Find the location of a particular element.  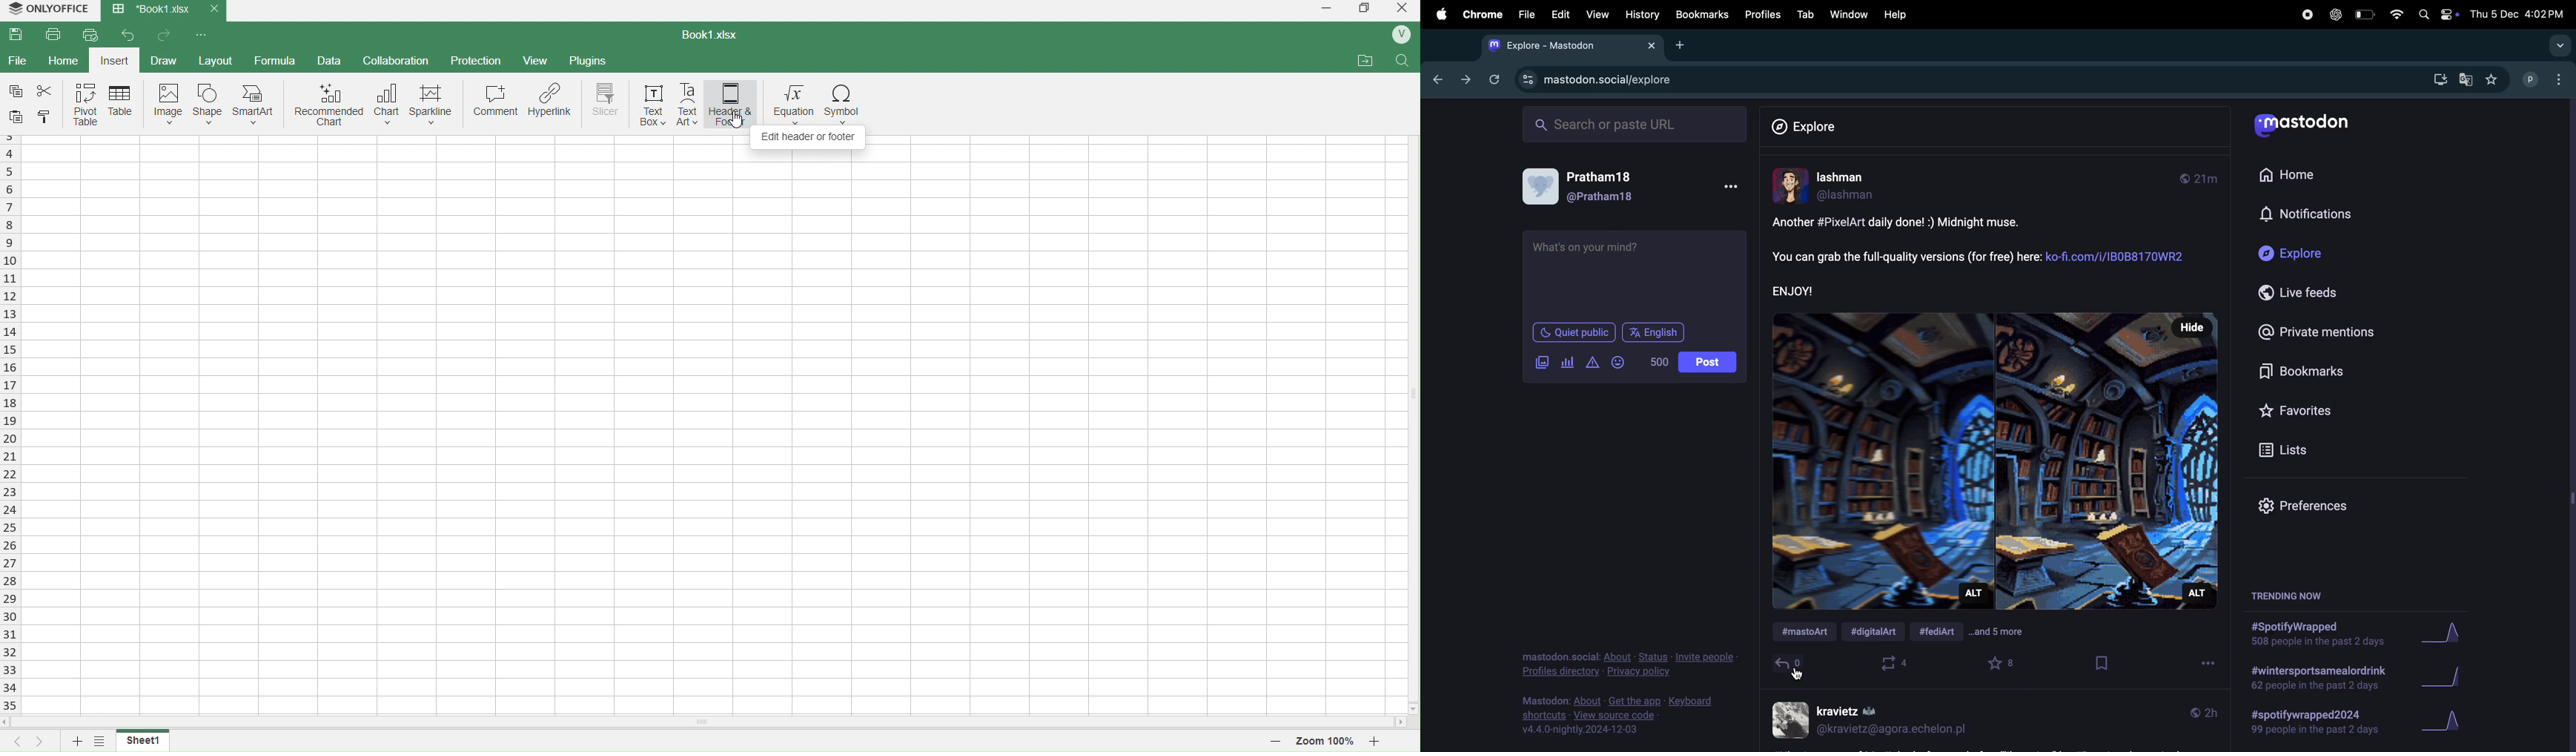

emoji is located at coordinates (1617, 362).